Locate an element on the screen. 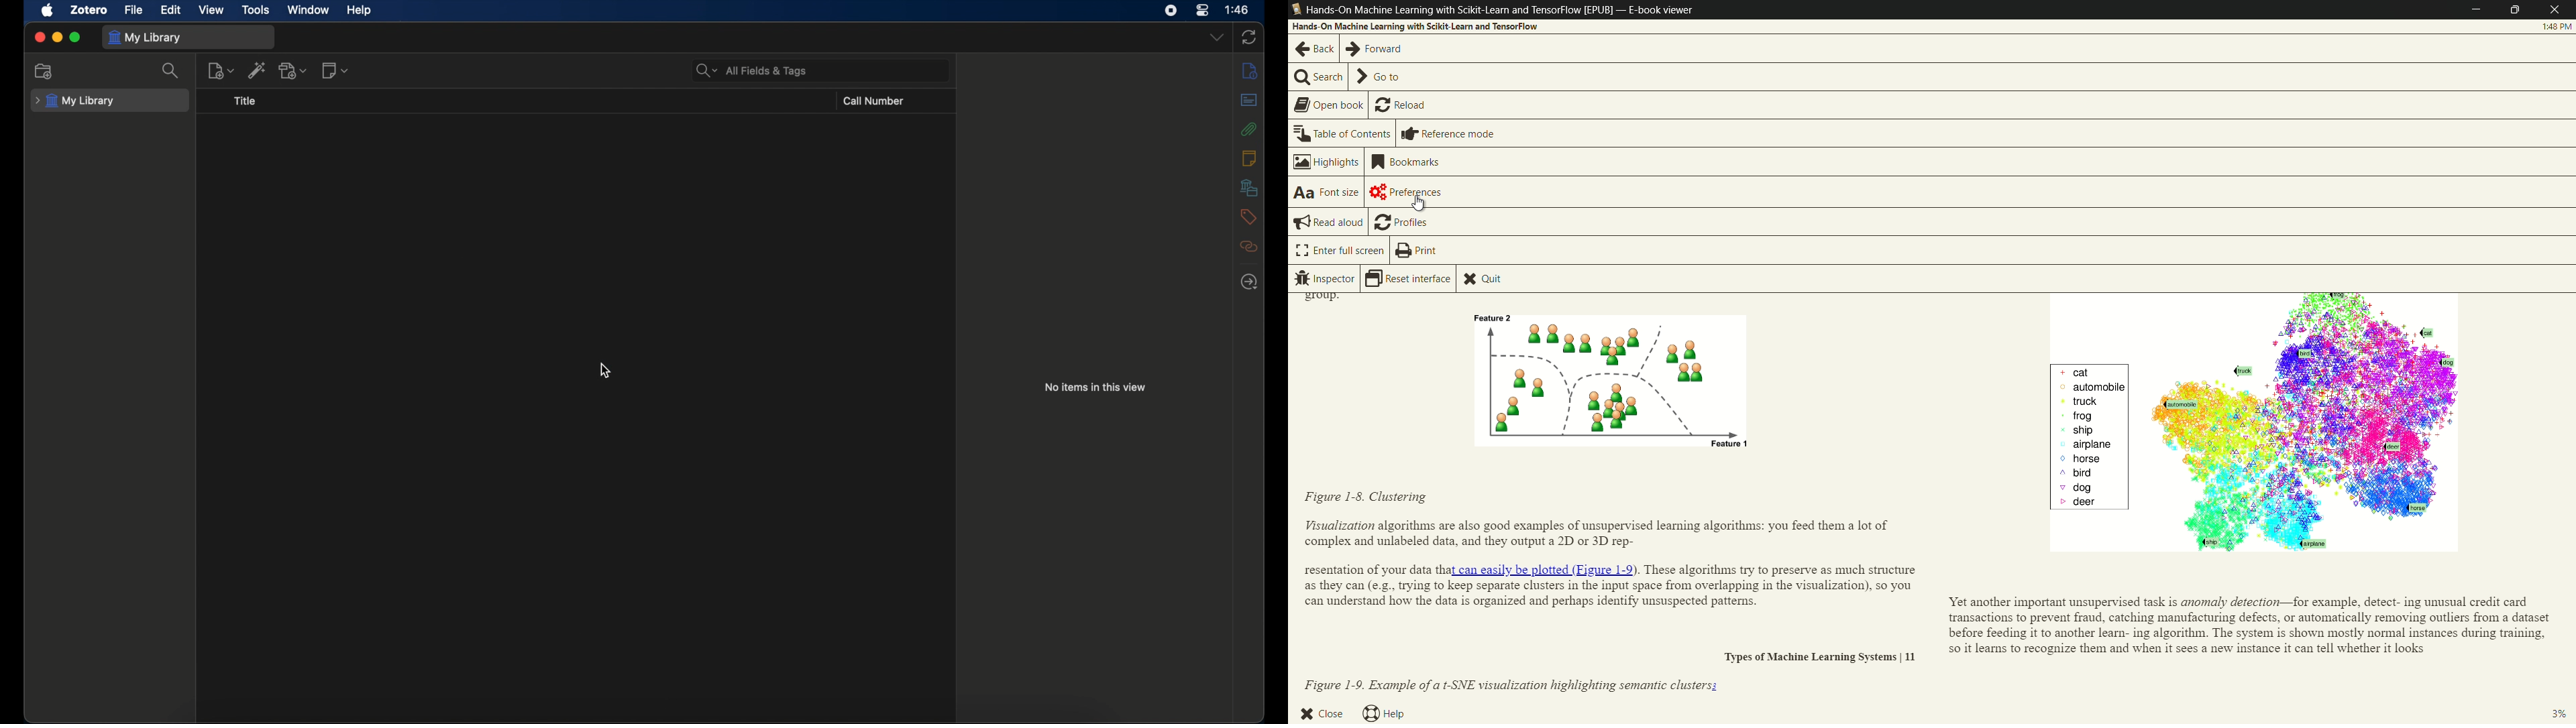 Image resolution: width=2576 pixels, height=728 pixels. add attachments is located at coordinates (294, 70).